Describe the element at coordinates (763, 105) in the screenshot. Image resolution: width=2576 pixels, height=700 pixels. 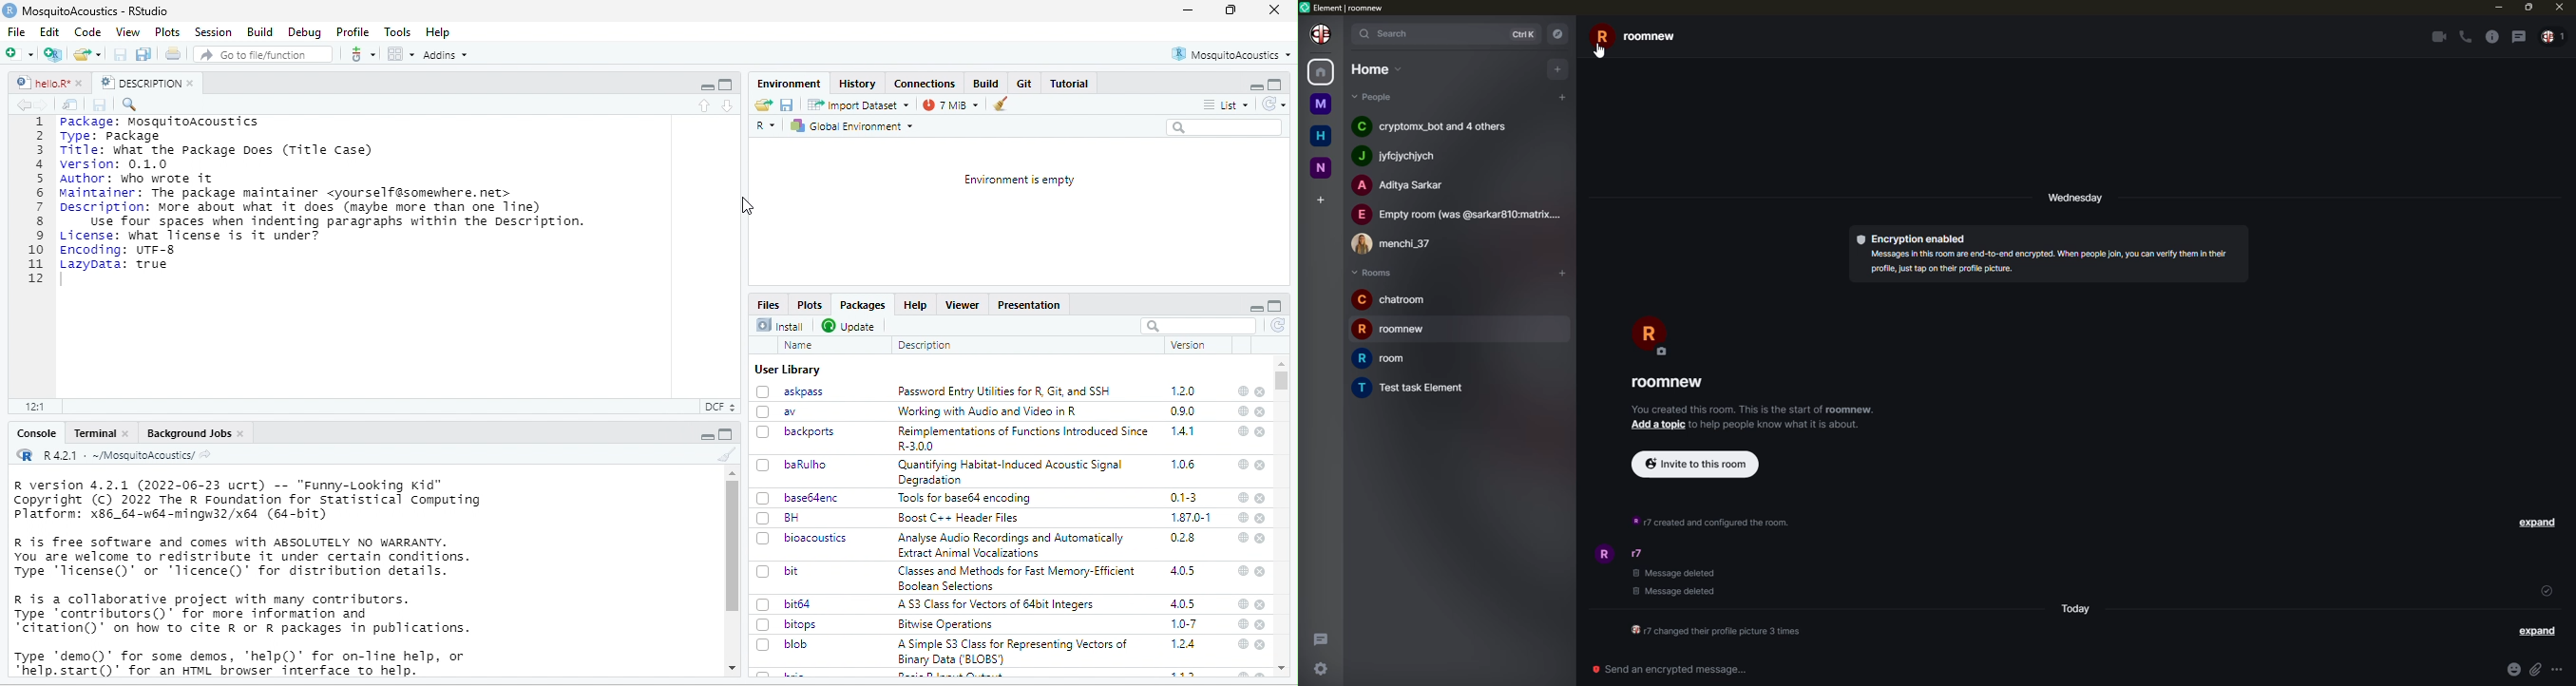
I see `Load workspace` at that location.